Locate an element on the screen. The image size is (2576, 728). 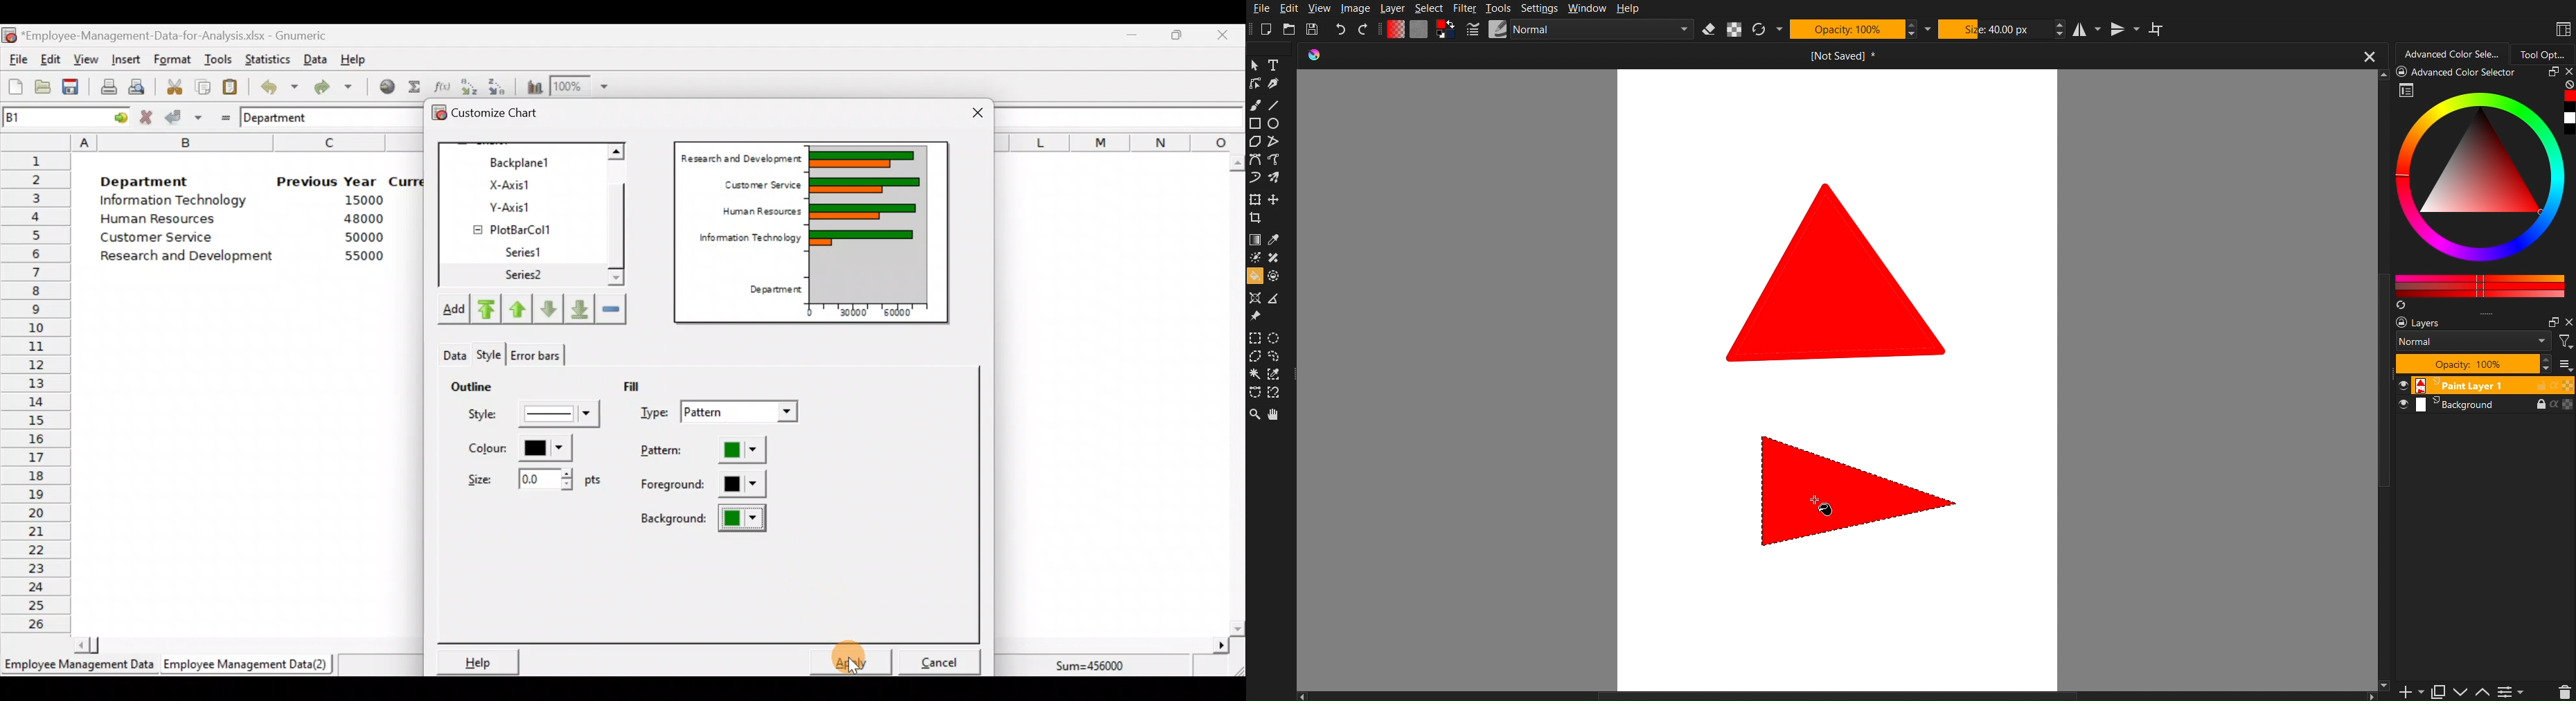
Selection dropper is located at coordinates (1274, 375).